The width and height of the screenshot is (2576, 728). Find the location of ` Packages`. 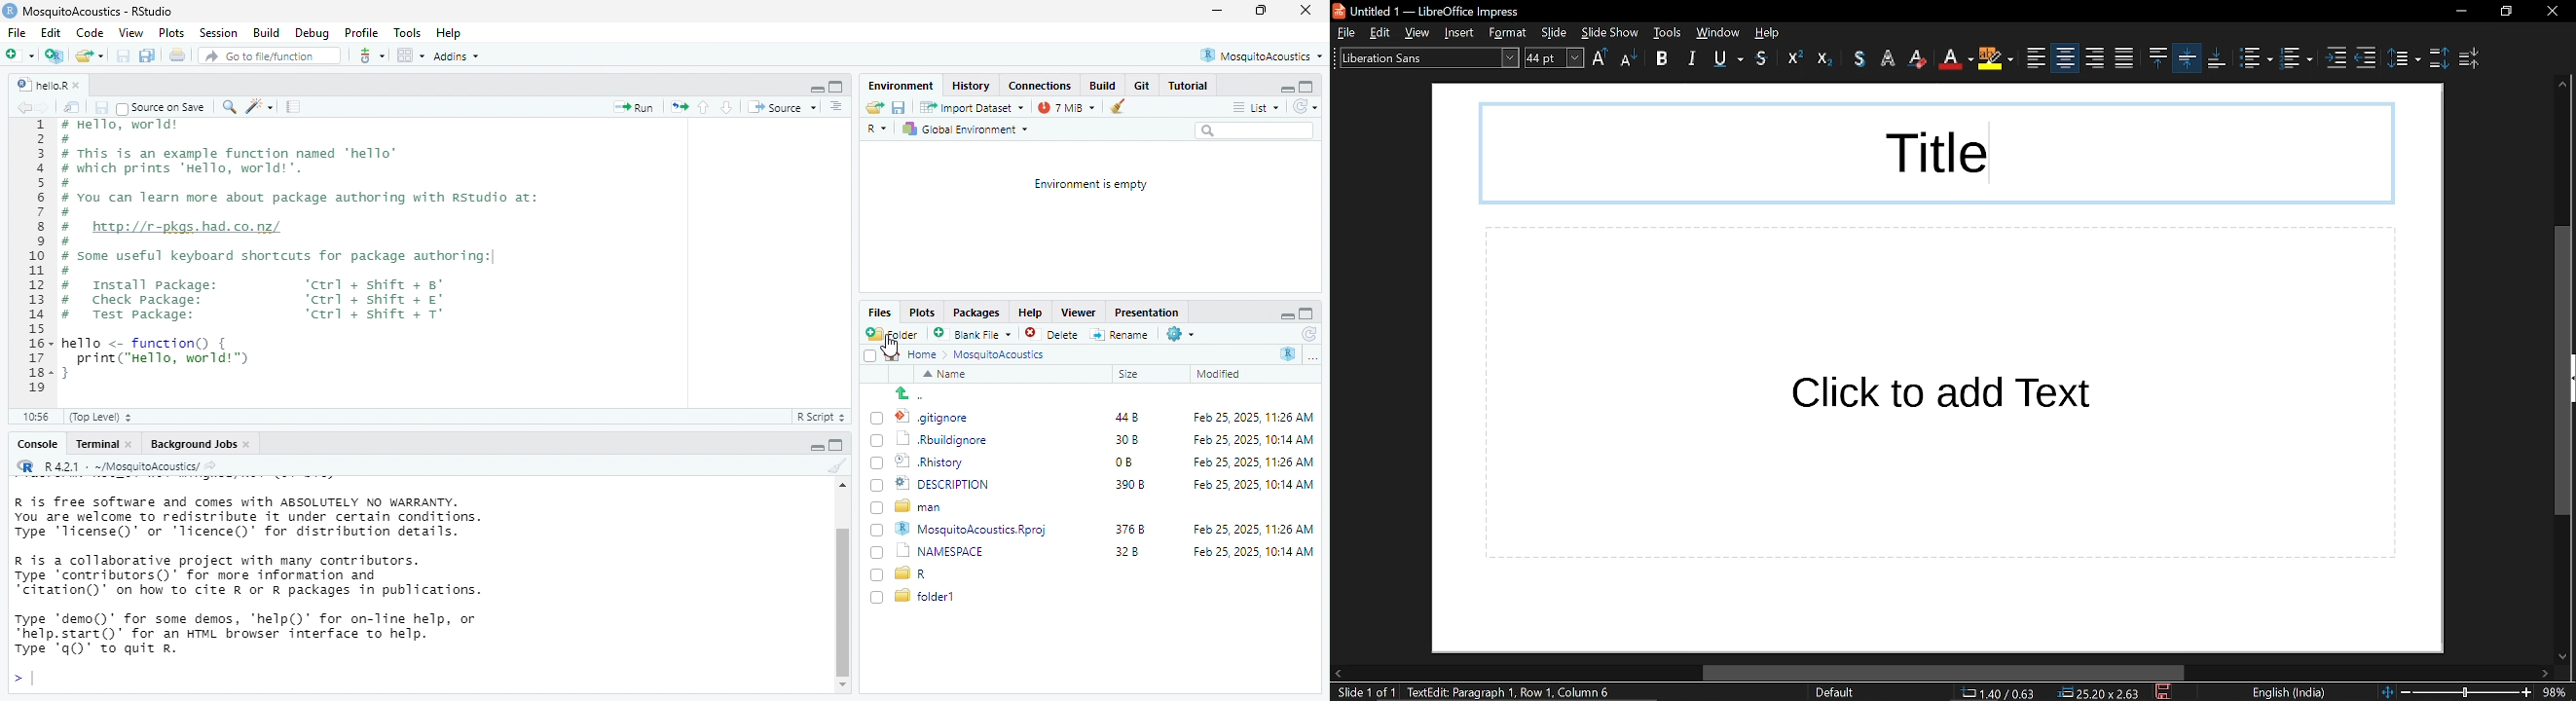

 Packages is located at coordinates (977, 312).